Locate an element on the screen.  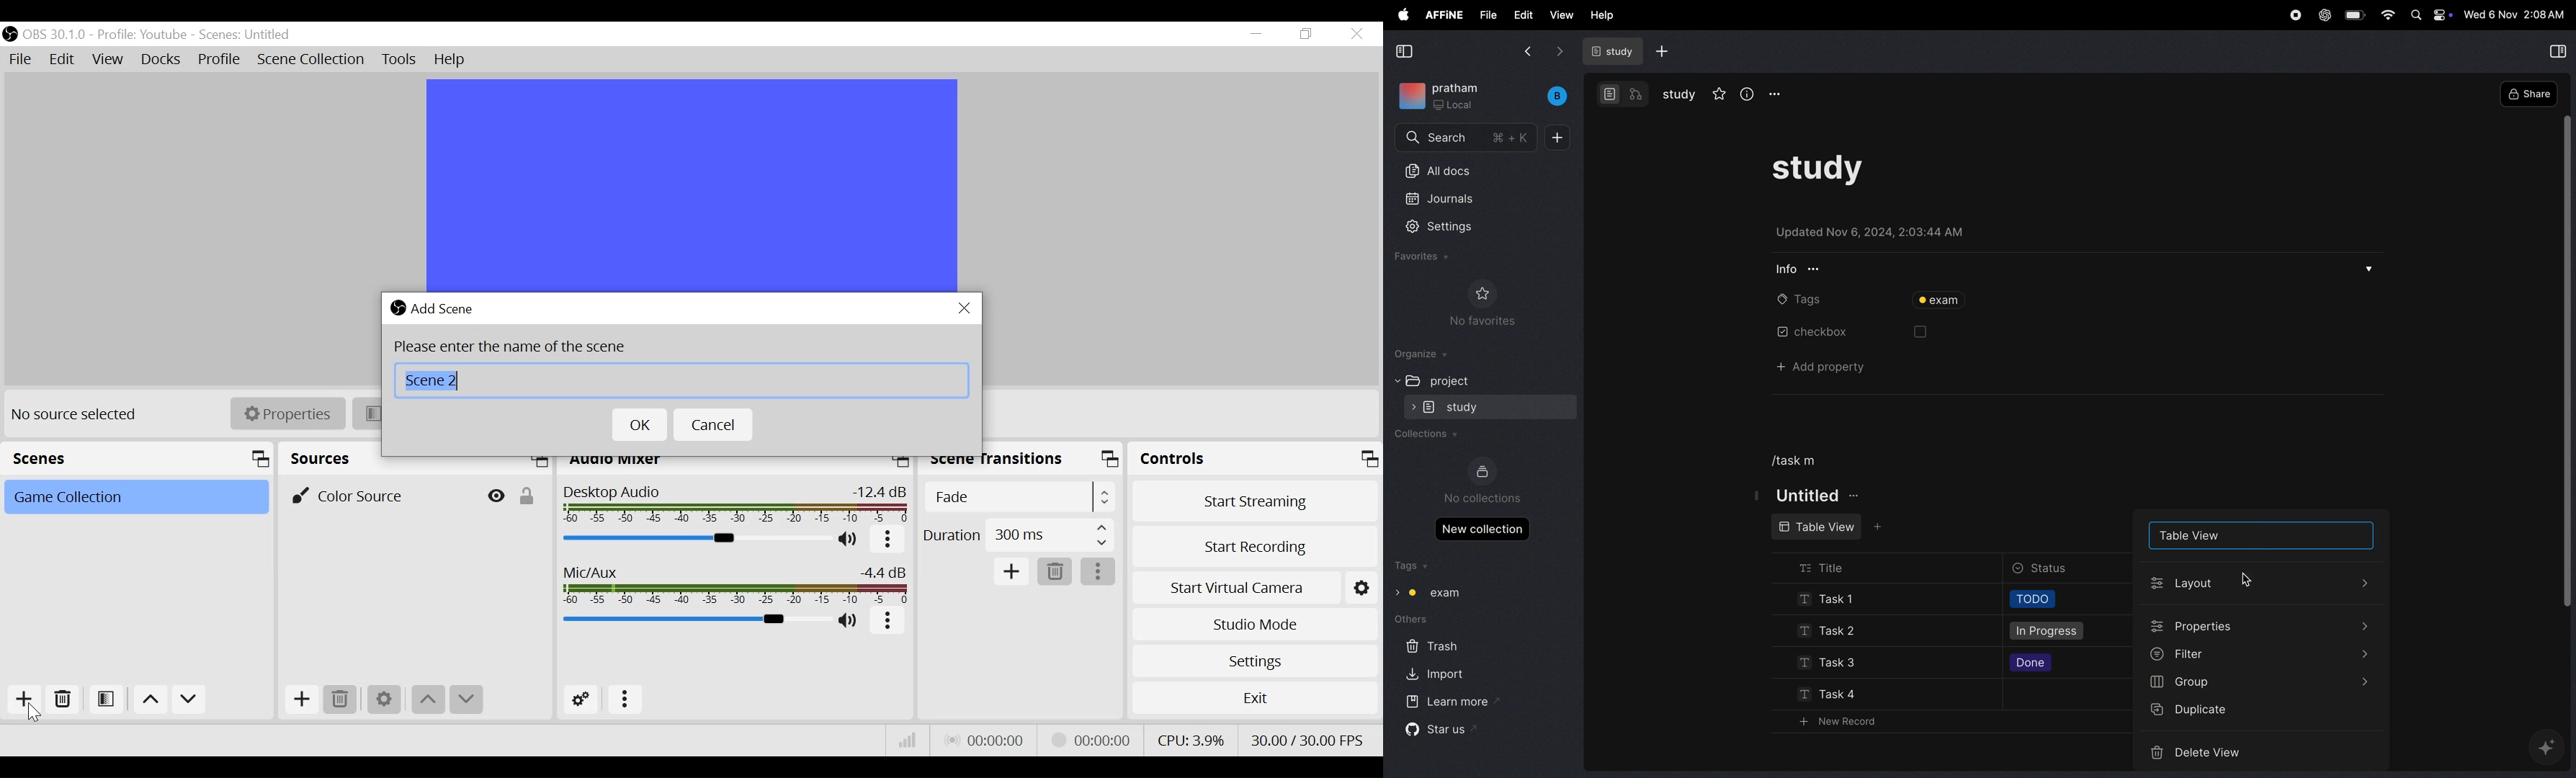
favourites is located at coordinates (1425, 259).